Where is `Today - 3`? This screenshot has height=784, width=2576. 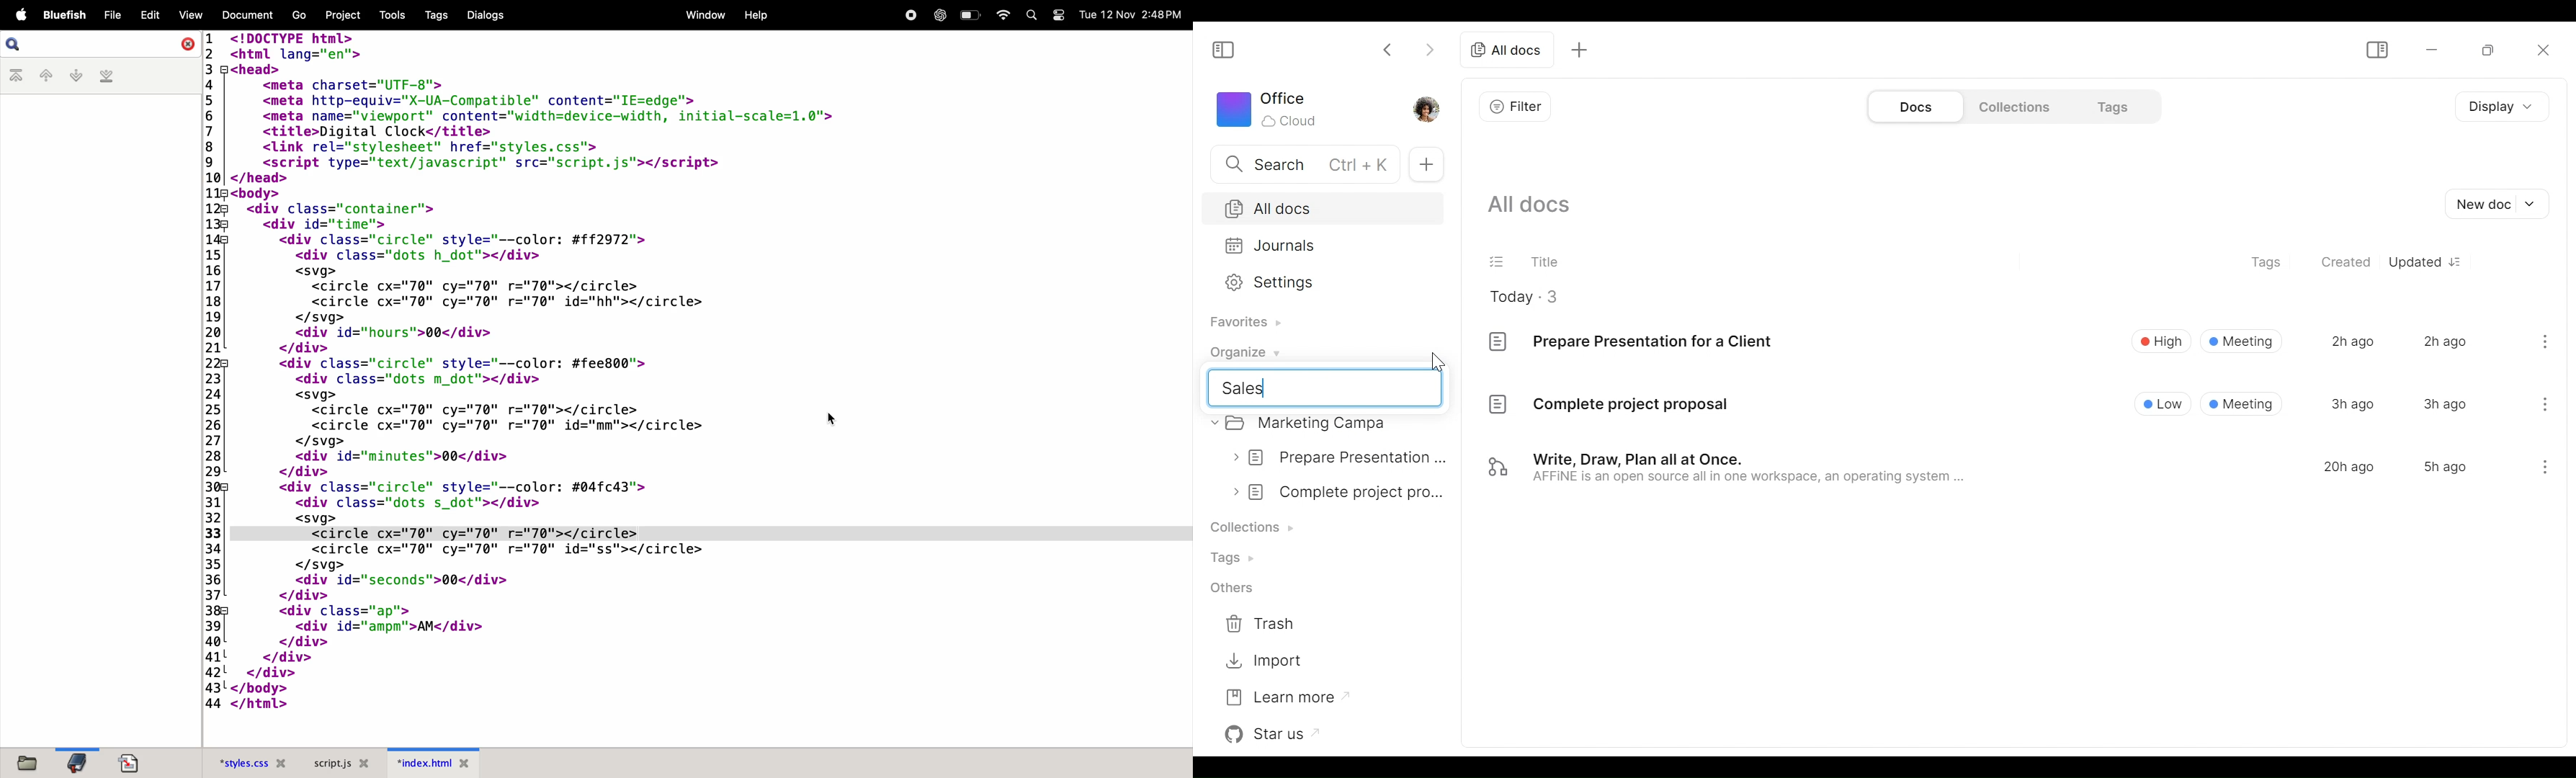
Today - 3 is located at coordinates (1535, 296).